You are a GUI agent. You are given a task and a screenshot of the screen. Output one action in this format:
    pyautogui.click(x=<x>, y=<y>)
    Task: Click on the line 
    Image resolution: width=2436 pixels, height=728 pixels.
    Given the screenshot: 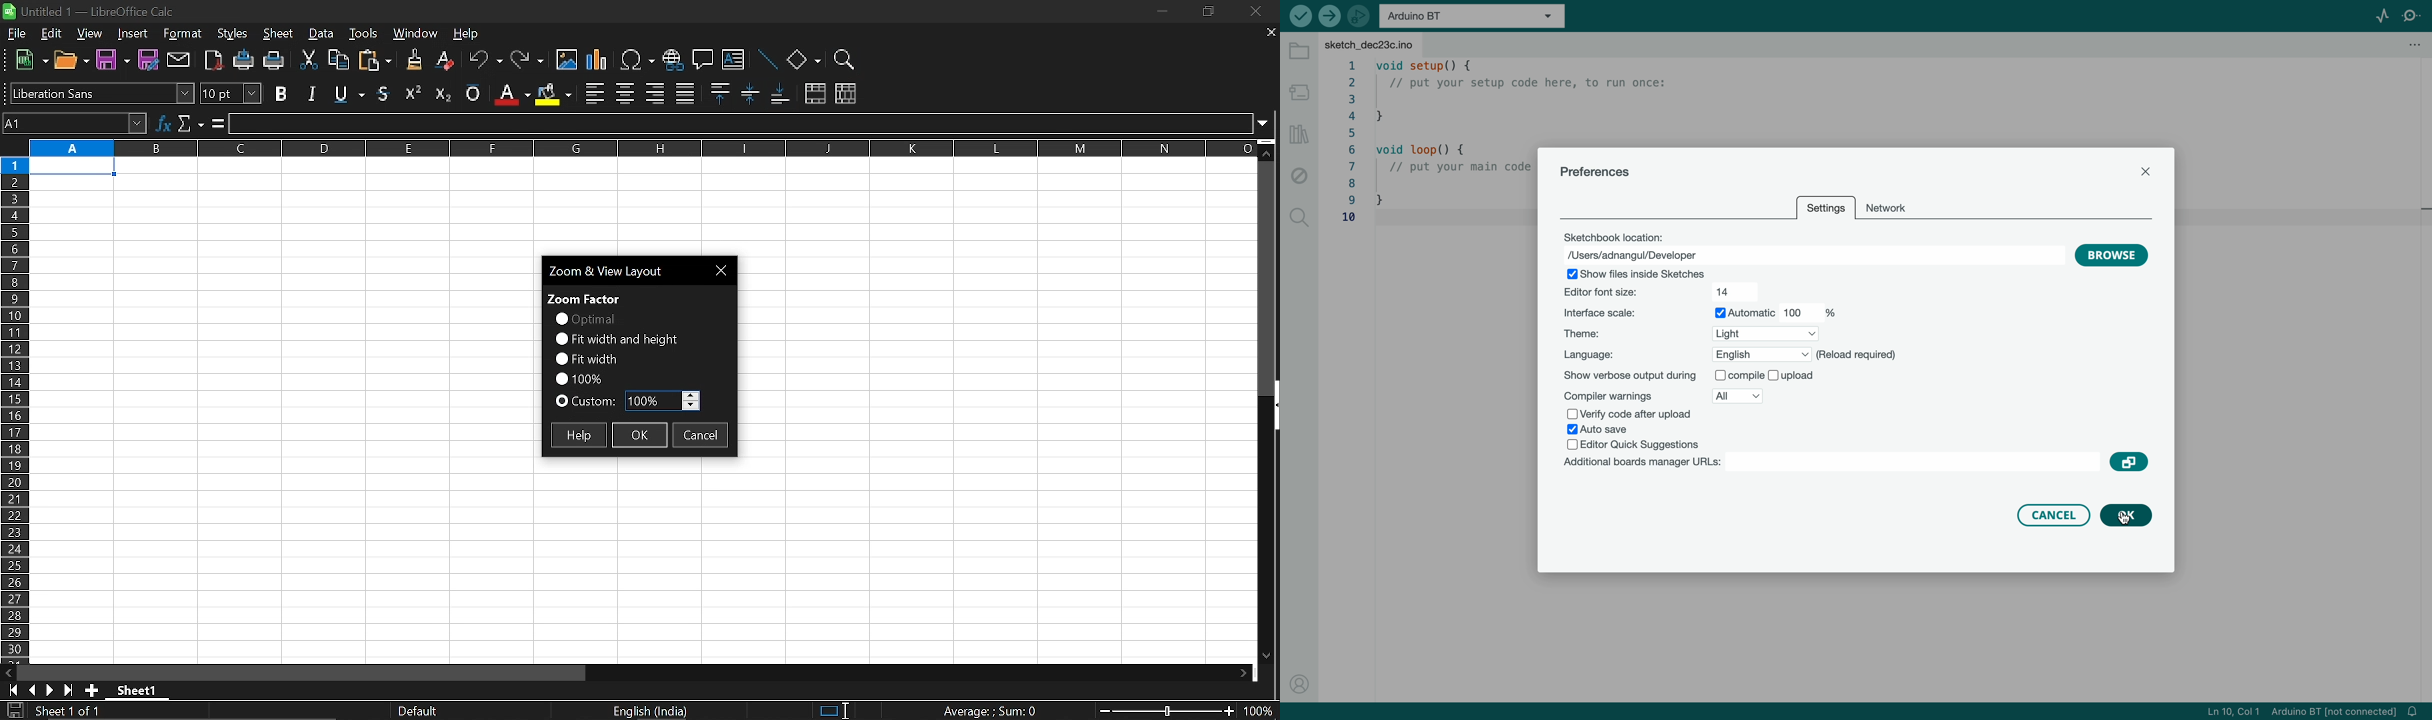 What is the action you would take?
    pyautogui.click(x=766, y=61)
    